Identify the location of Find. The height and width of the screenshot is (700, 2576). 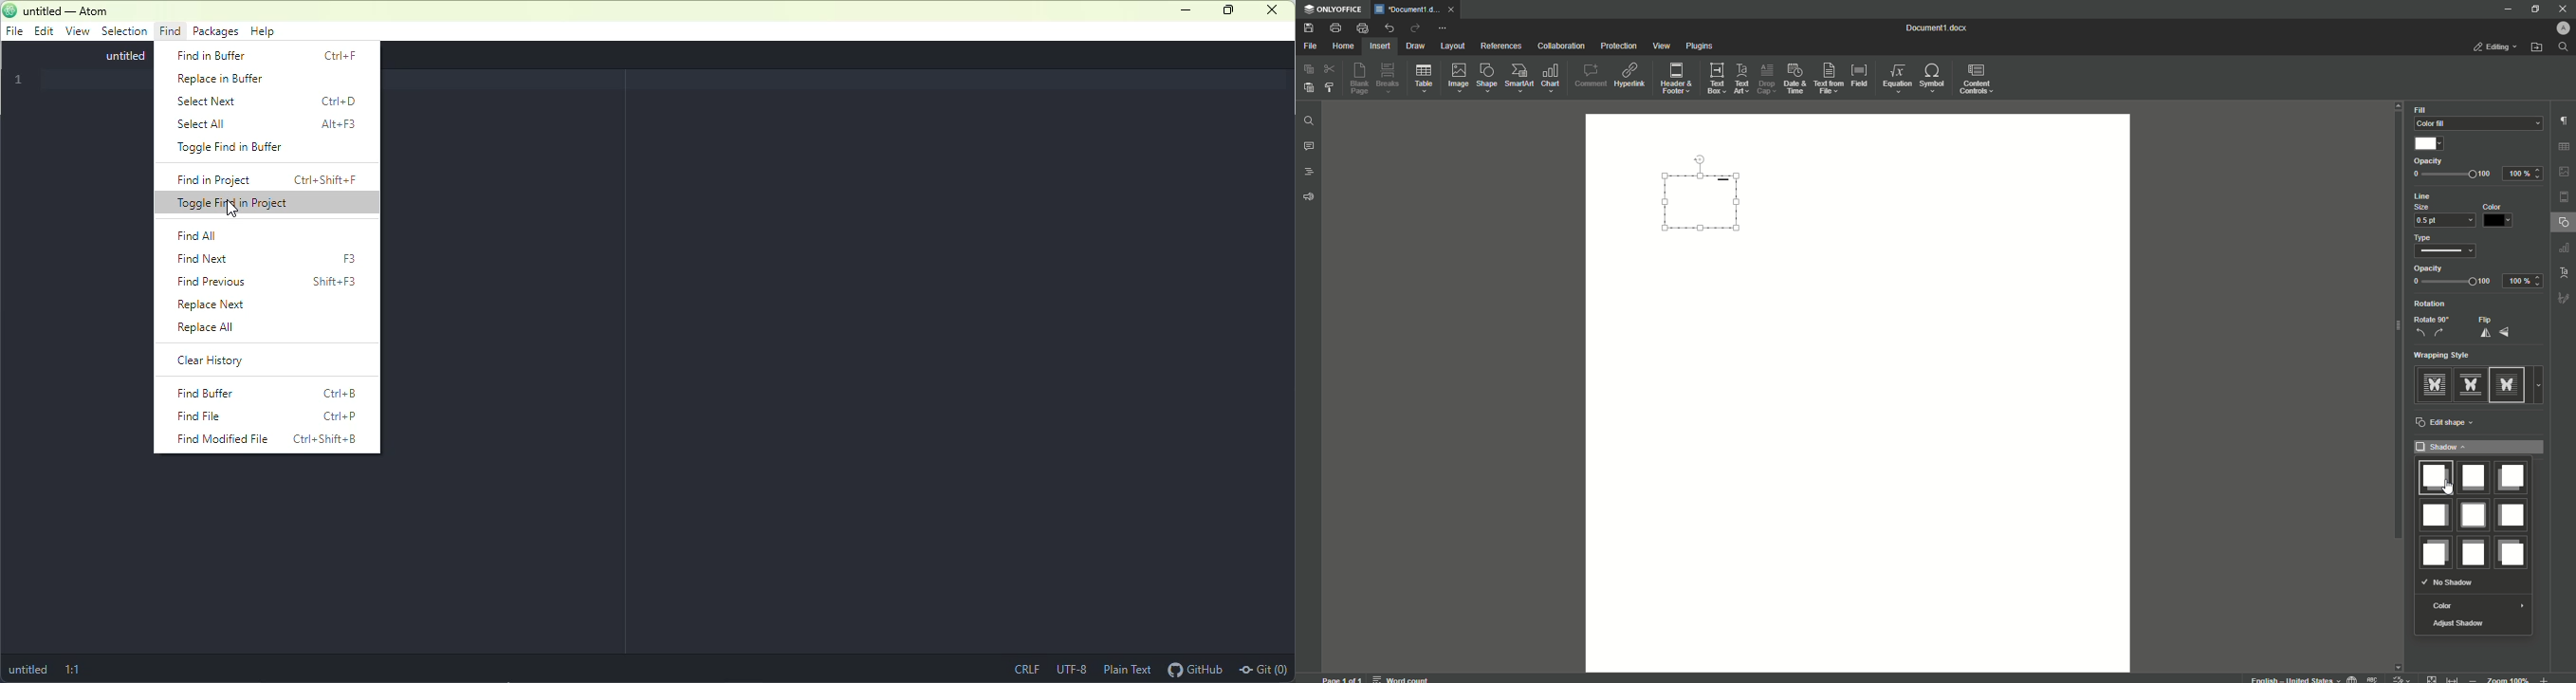
(1308, 122).